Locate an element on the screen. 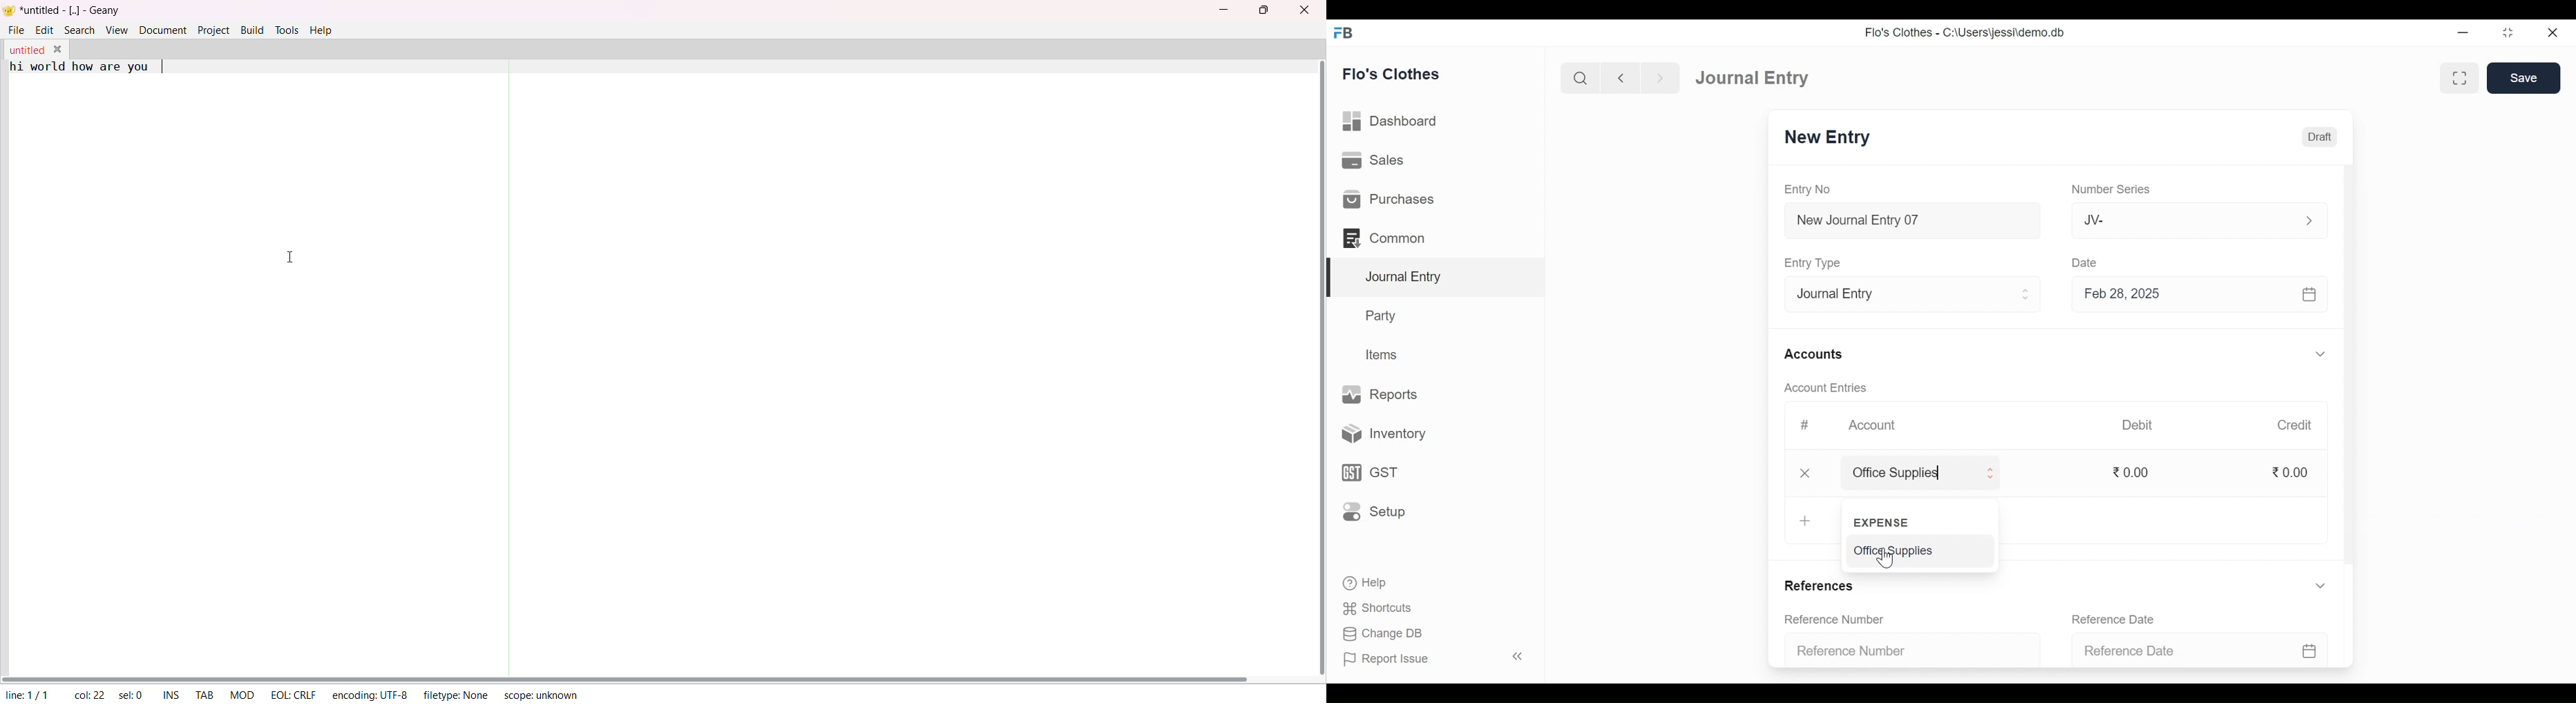 The image size is (2576, 728). Reference Number is located at coordinates (1903, 652).